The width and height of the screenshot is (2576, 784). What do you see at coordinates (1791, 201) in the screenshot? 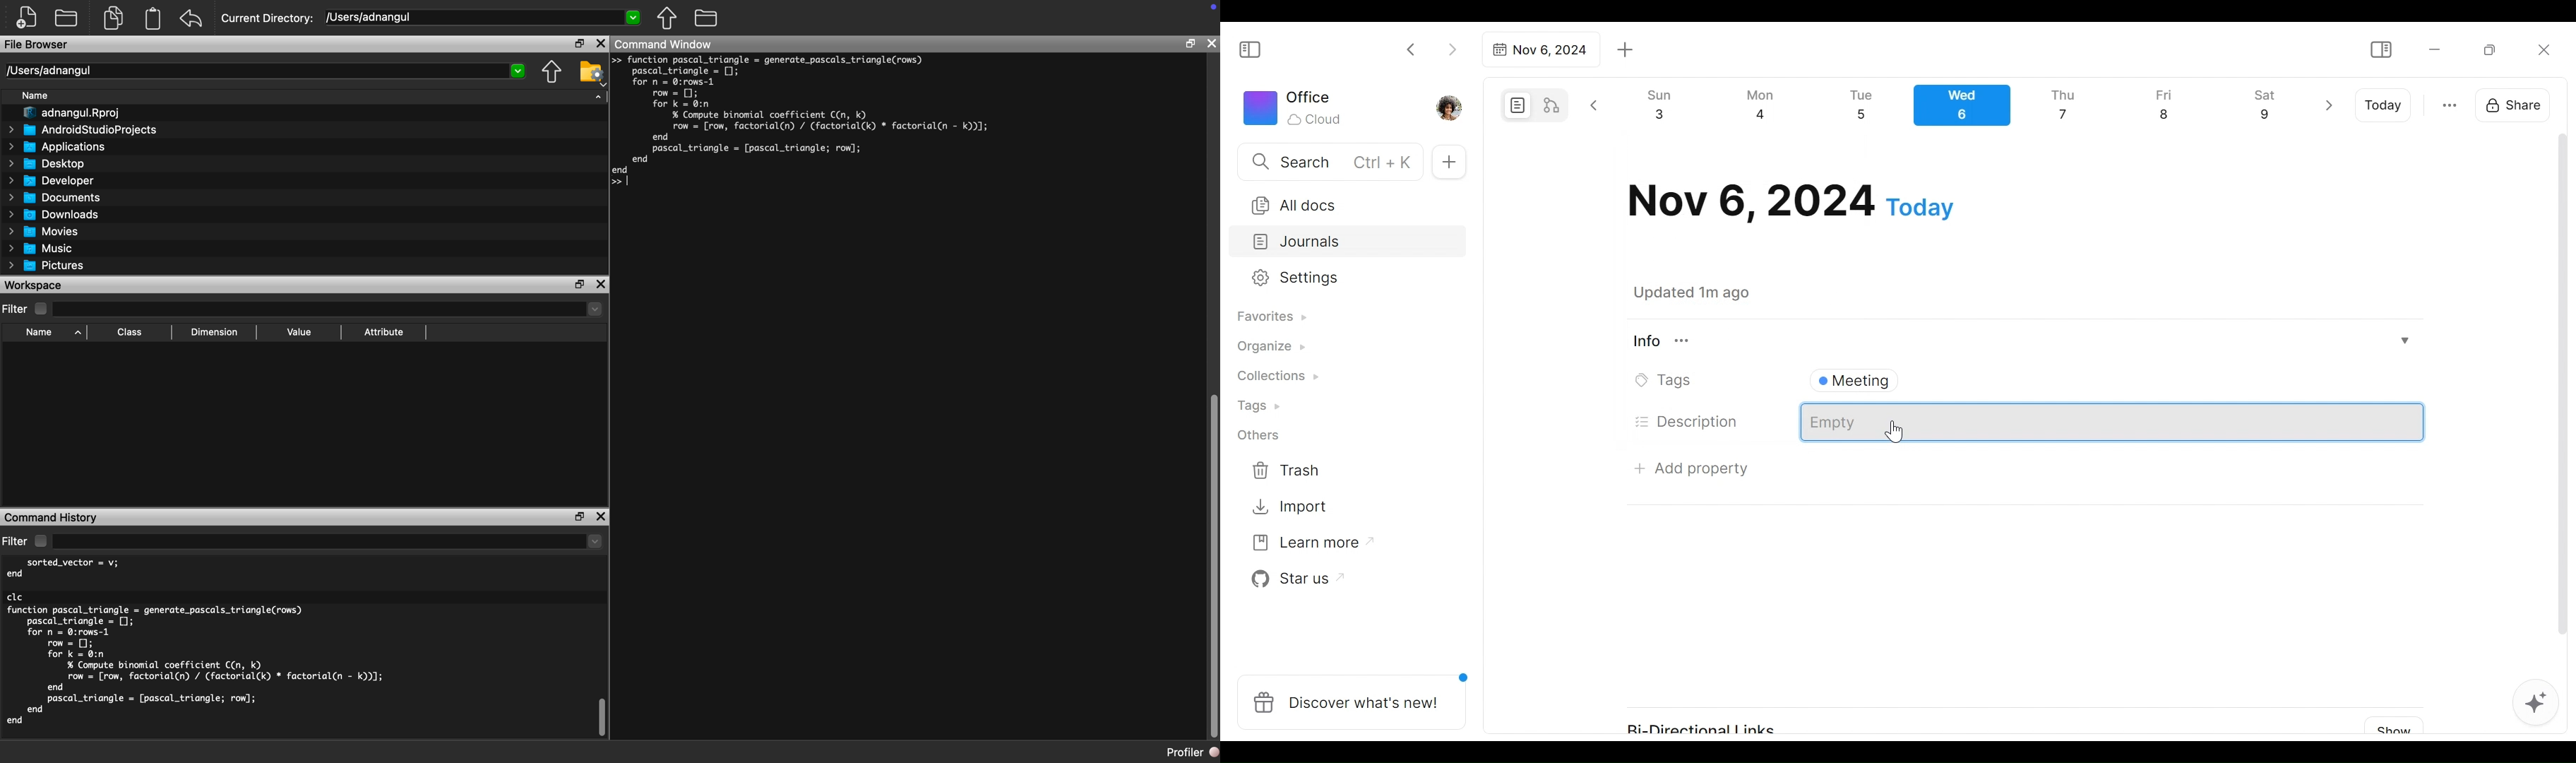
I see `Date` at bounding box center [1791, 201].